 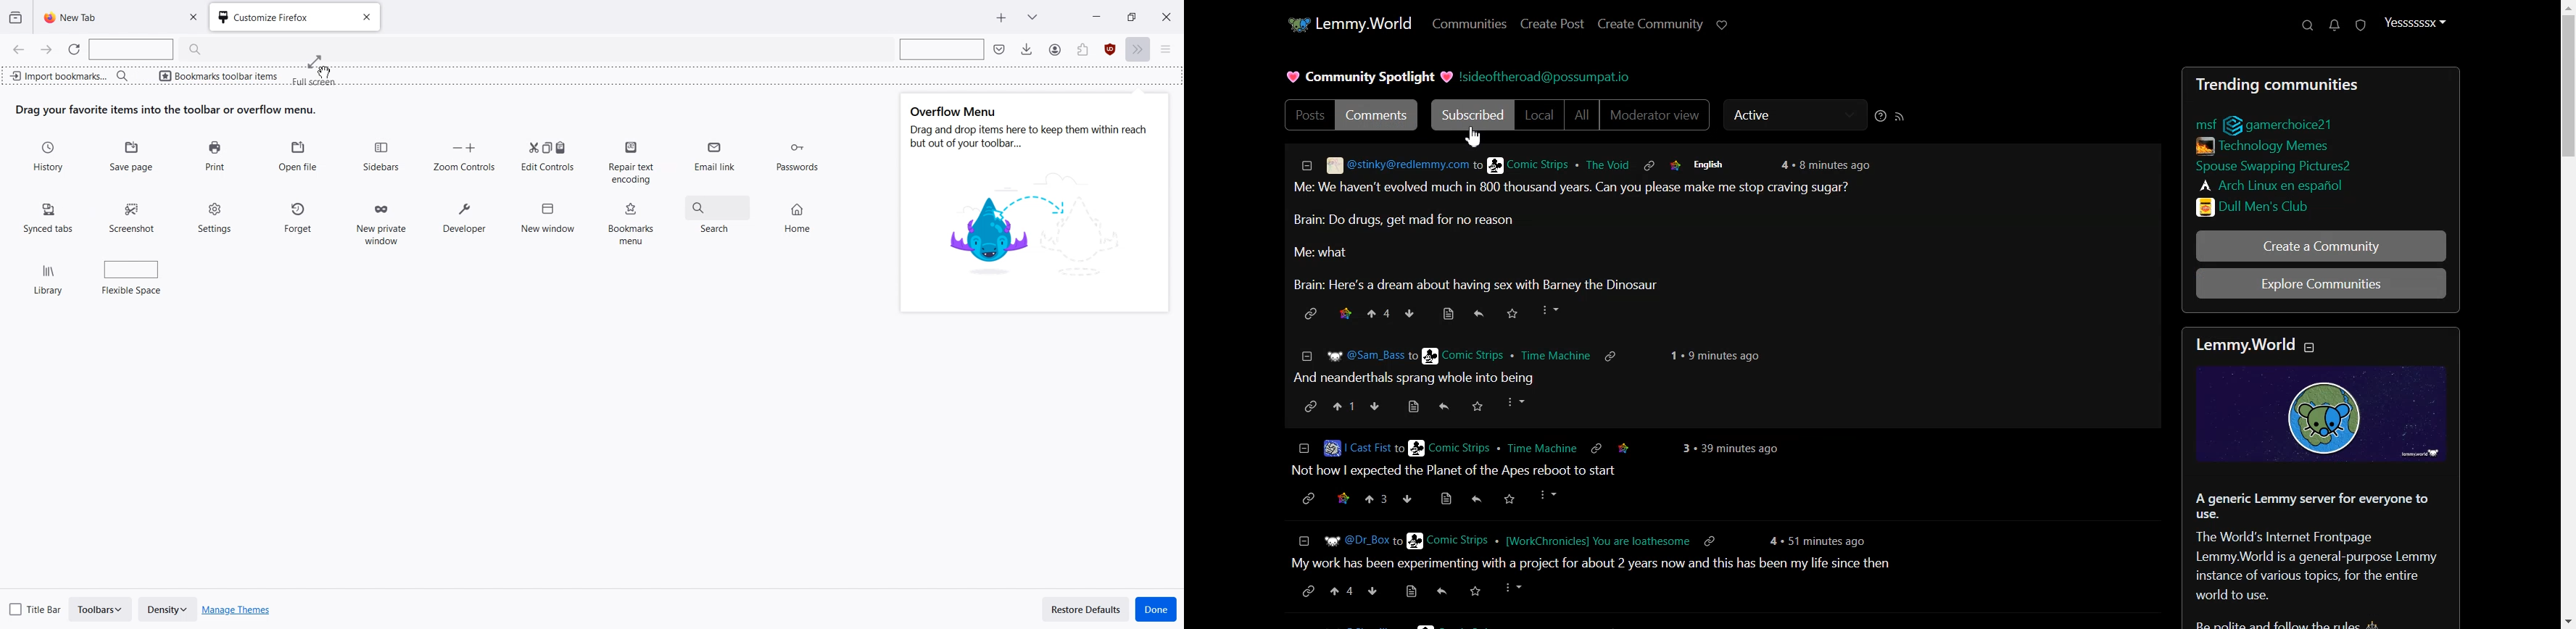 I want to click on Sidebars, so click(x=383, y=157).